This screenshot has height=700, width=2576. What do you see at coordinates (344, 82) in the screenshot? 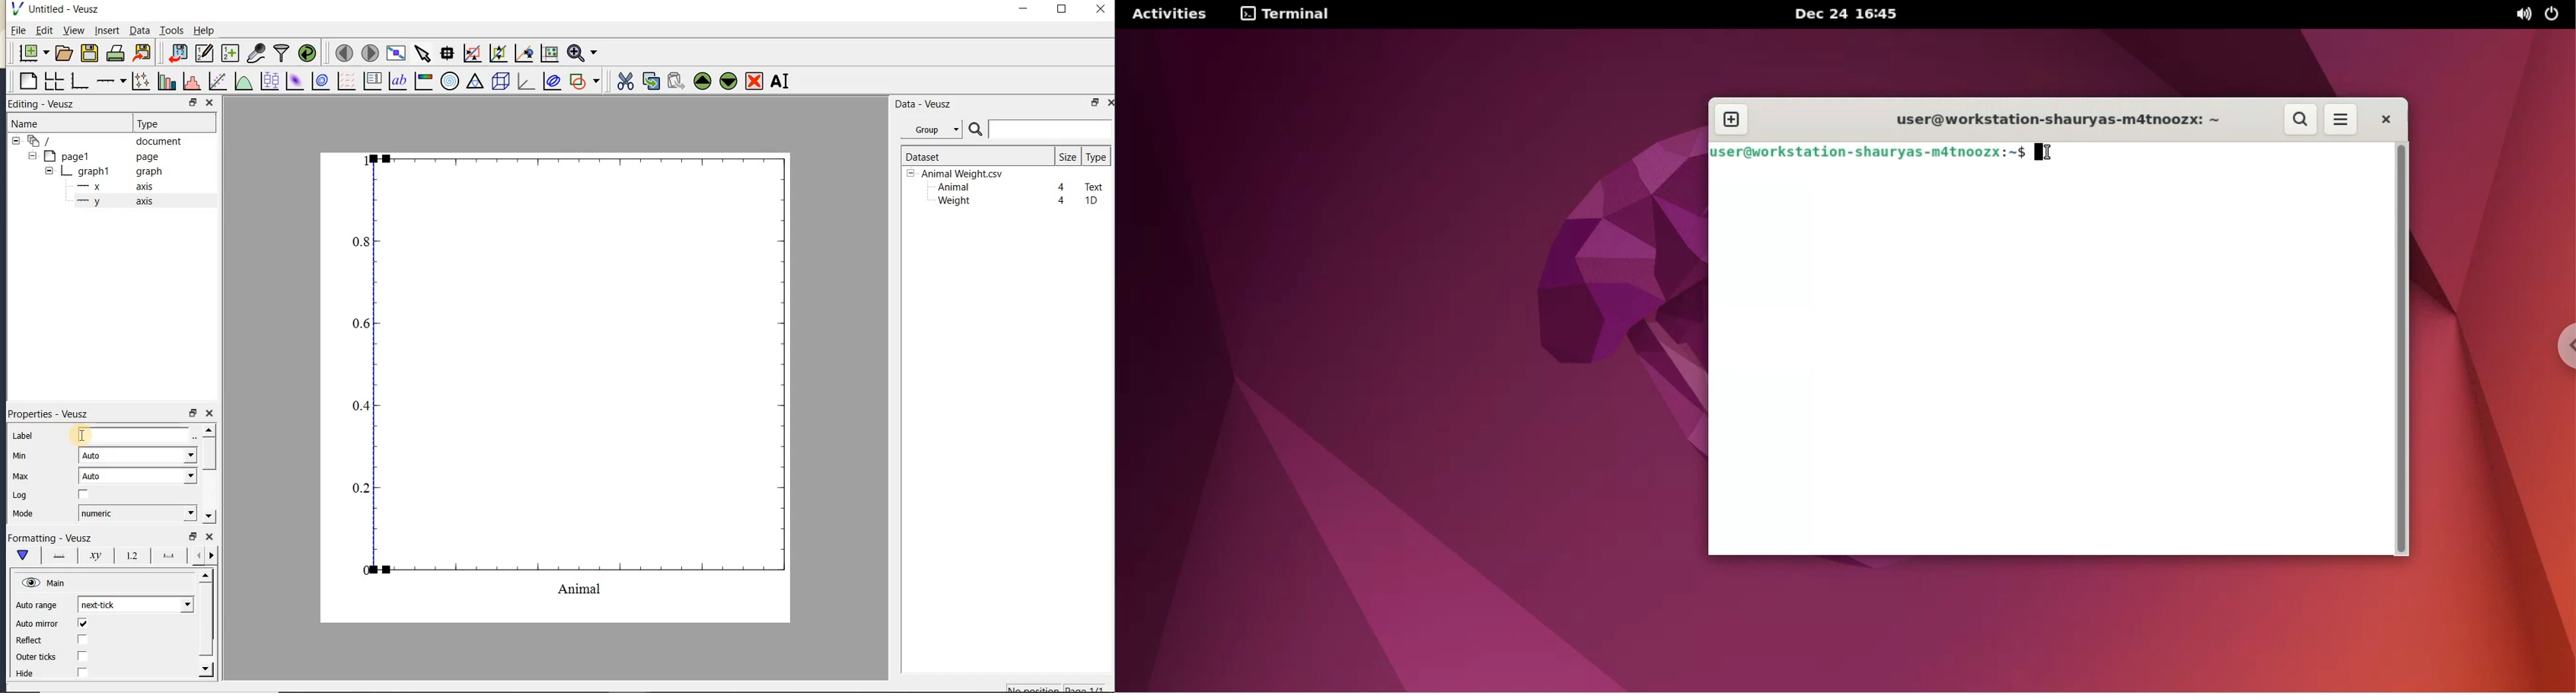
I see `plot a vector field` at bounding box center [344, 82].